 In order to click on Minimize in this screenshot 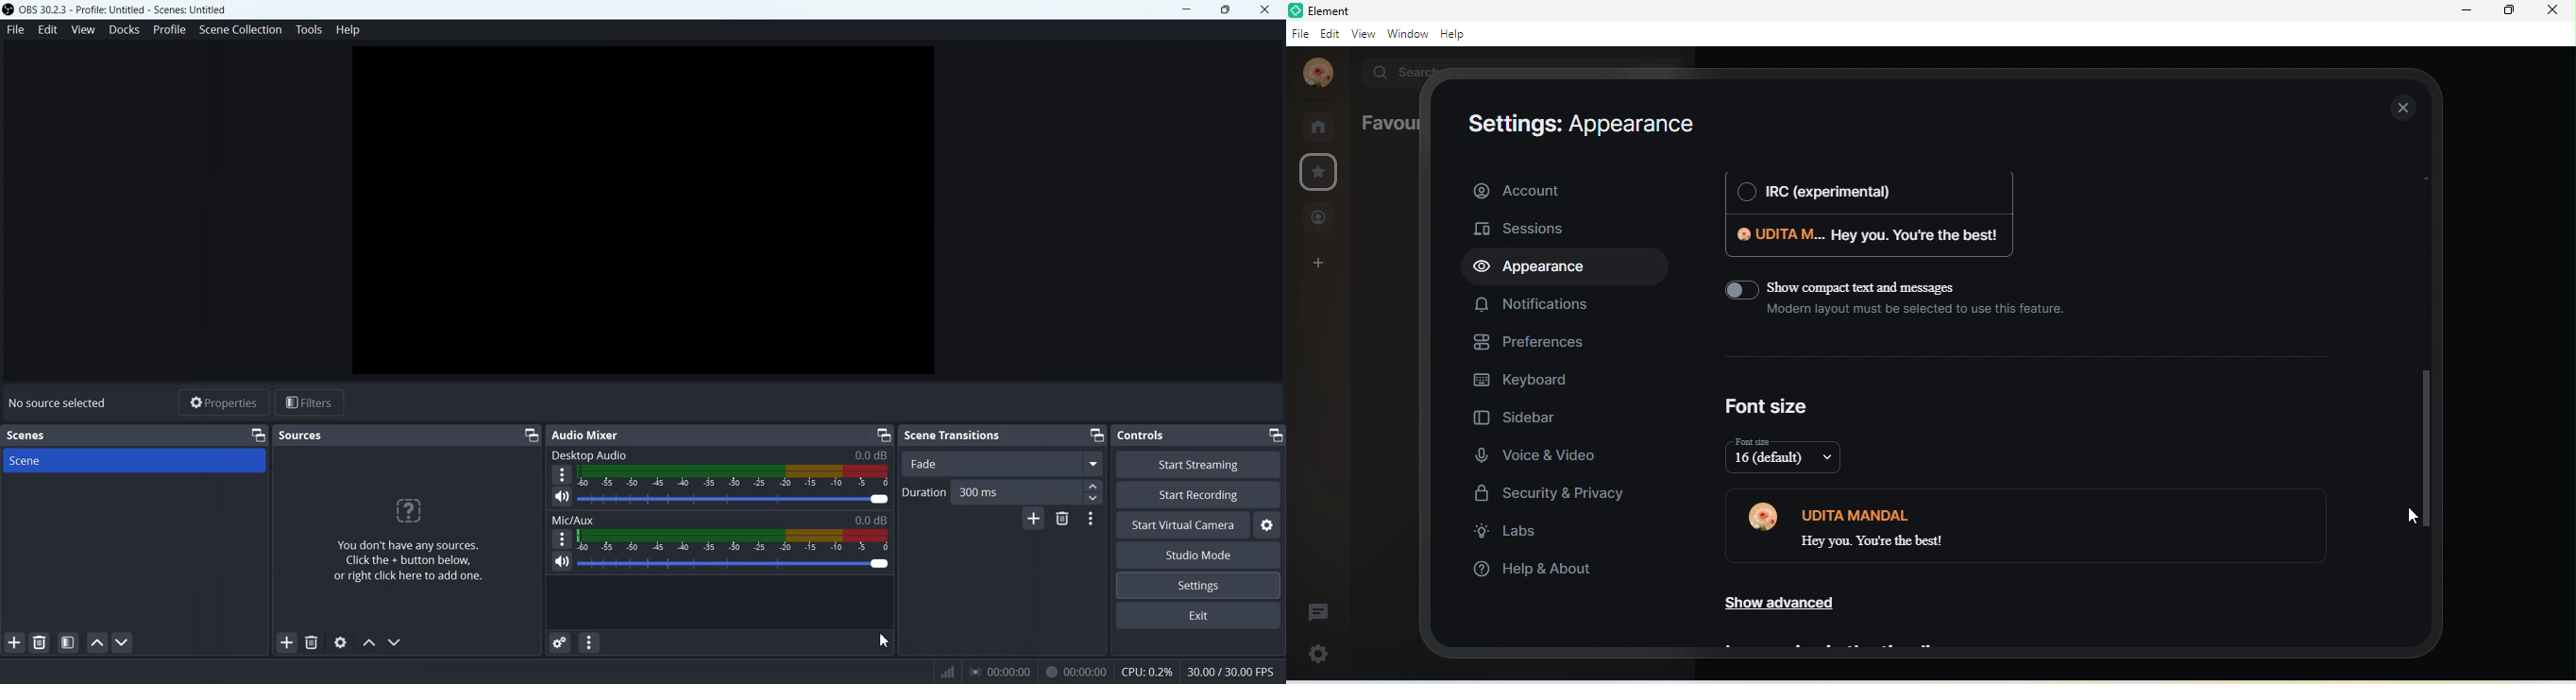, I will do `click(532, 435)`.